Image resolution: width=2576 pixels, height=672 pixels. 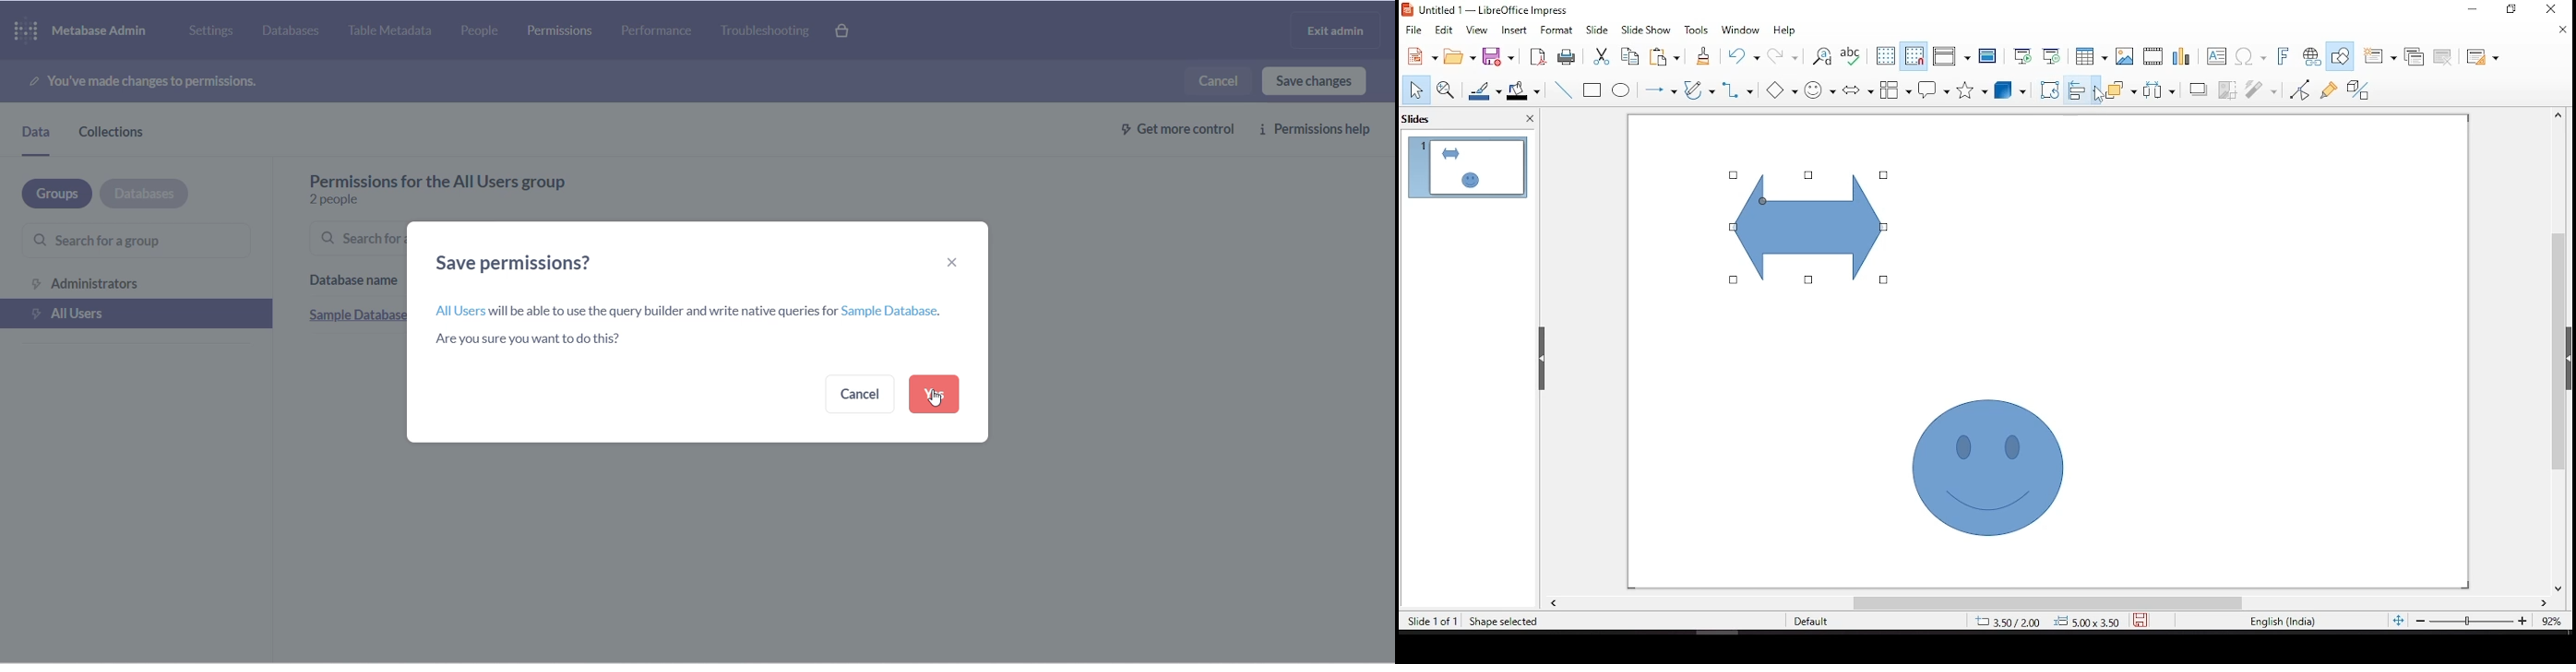 What do you see at coordinates (1914, 56) in the screenshot?
I see `snap to grid` at bounding box center [1914, 56].